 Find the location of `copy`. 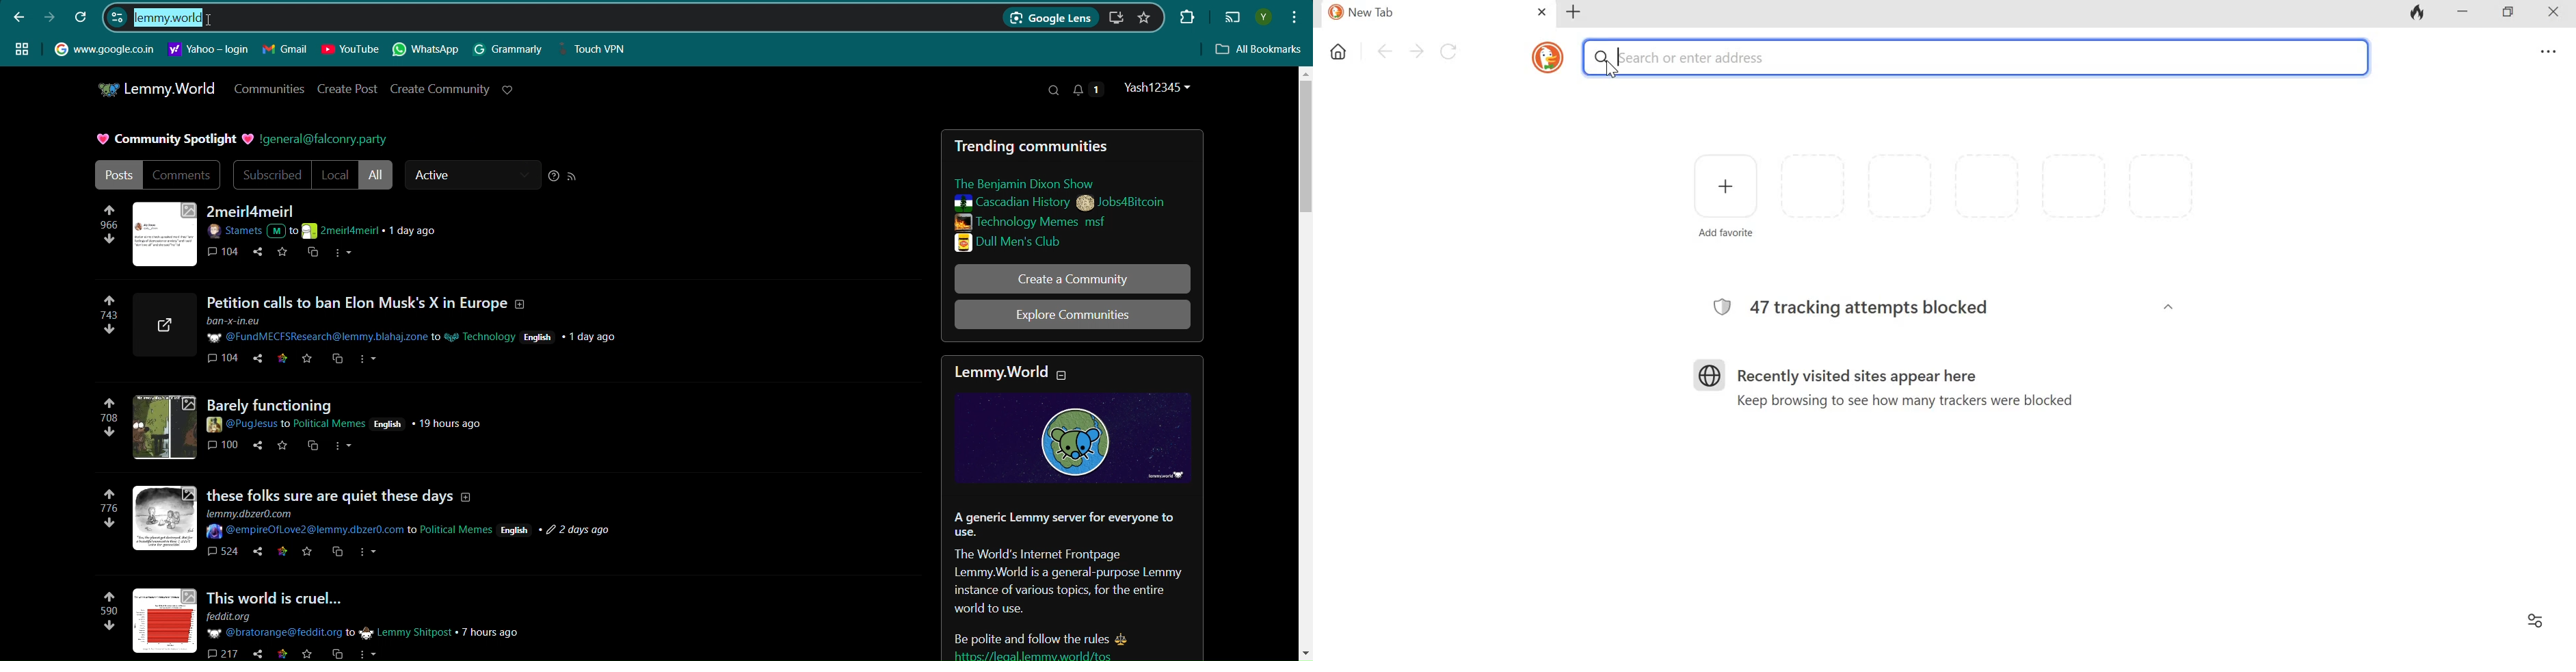

copy is located at coordinates (313, 254).